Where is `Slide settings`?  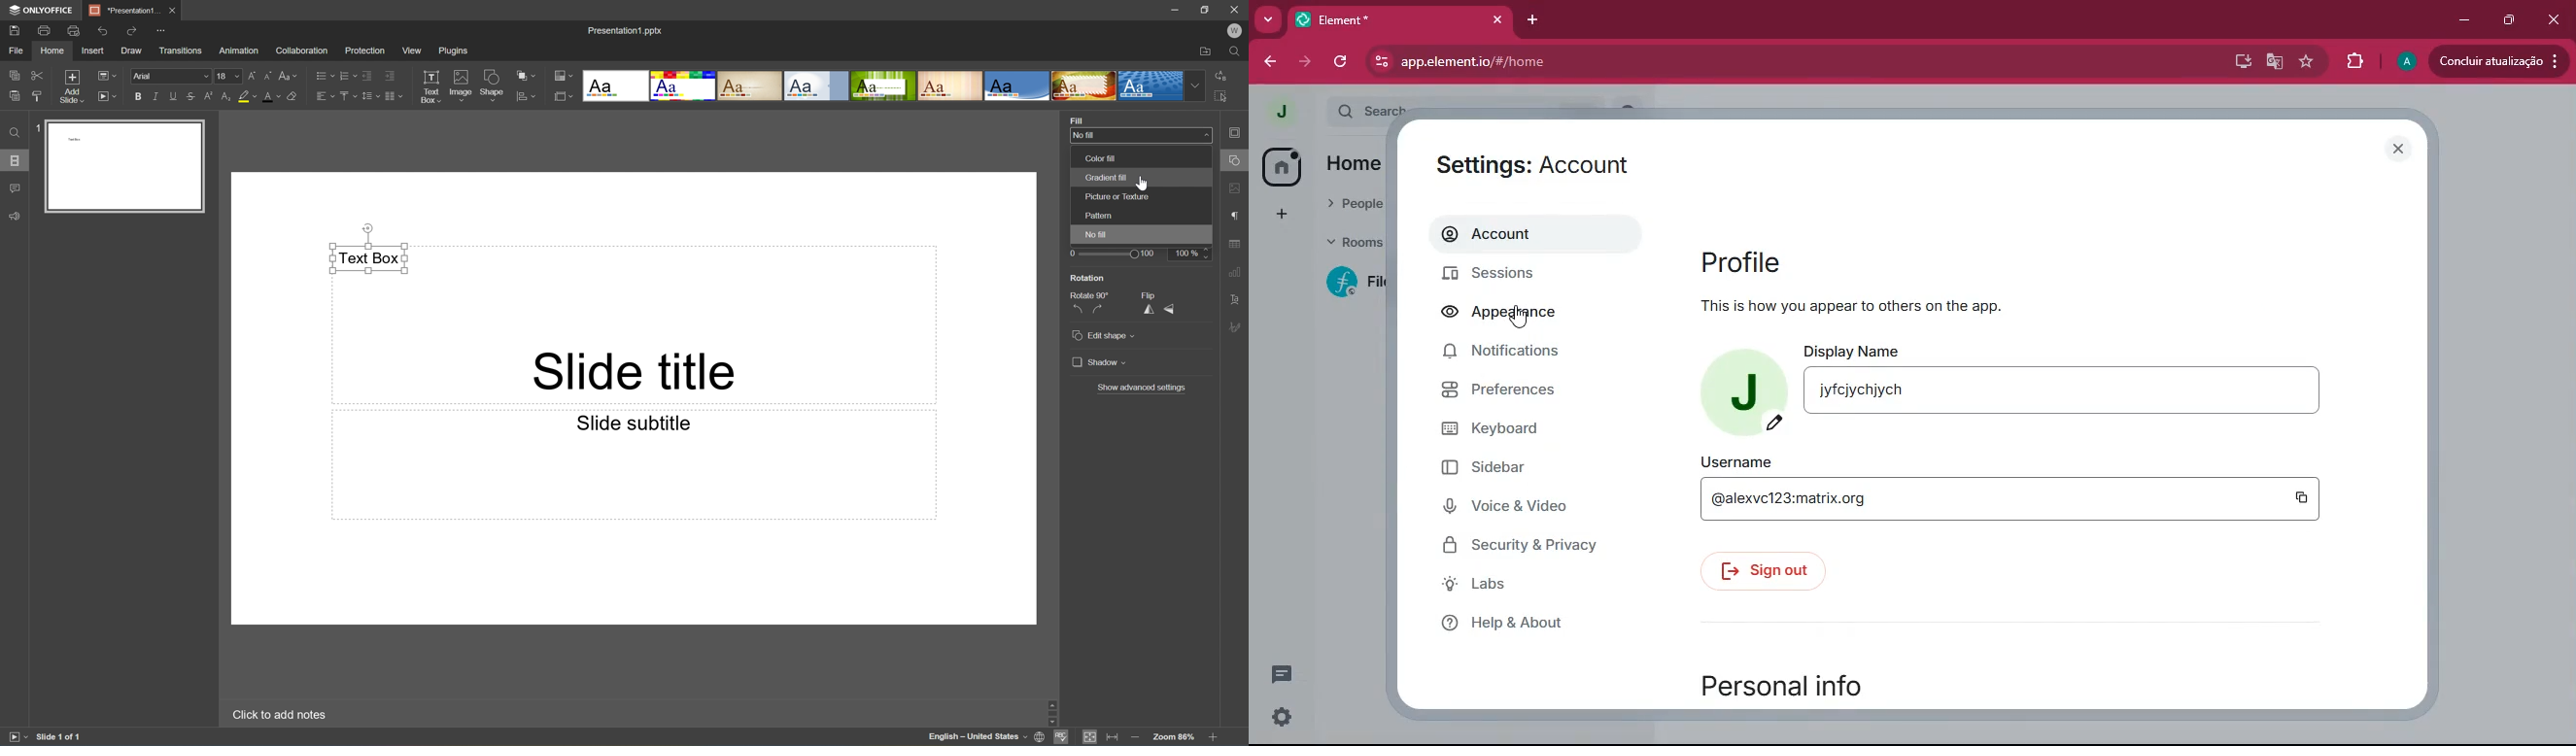
Slide settings is located at coordinates (1238, 133).